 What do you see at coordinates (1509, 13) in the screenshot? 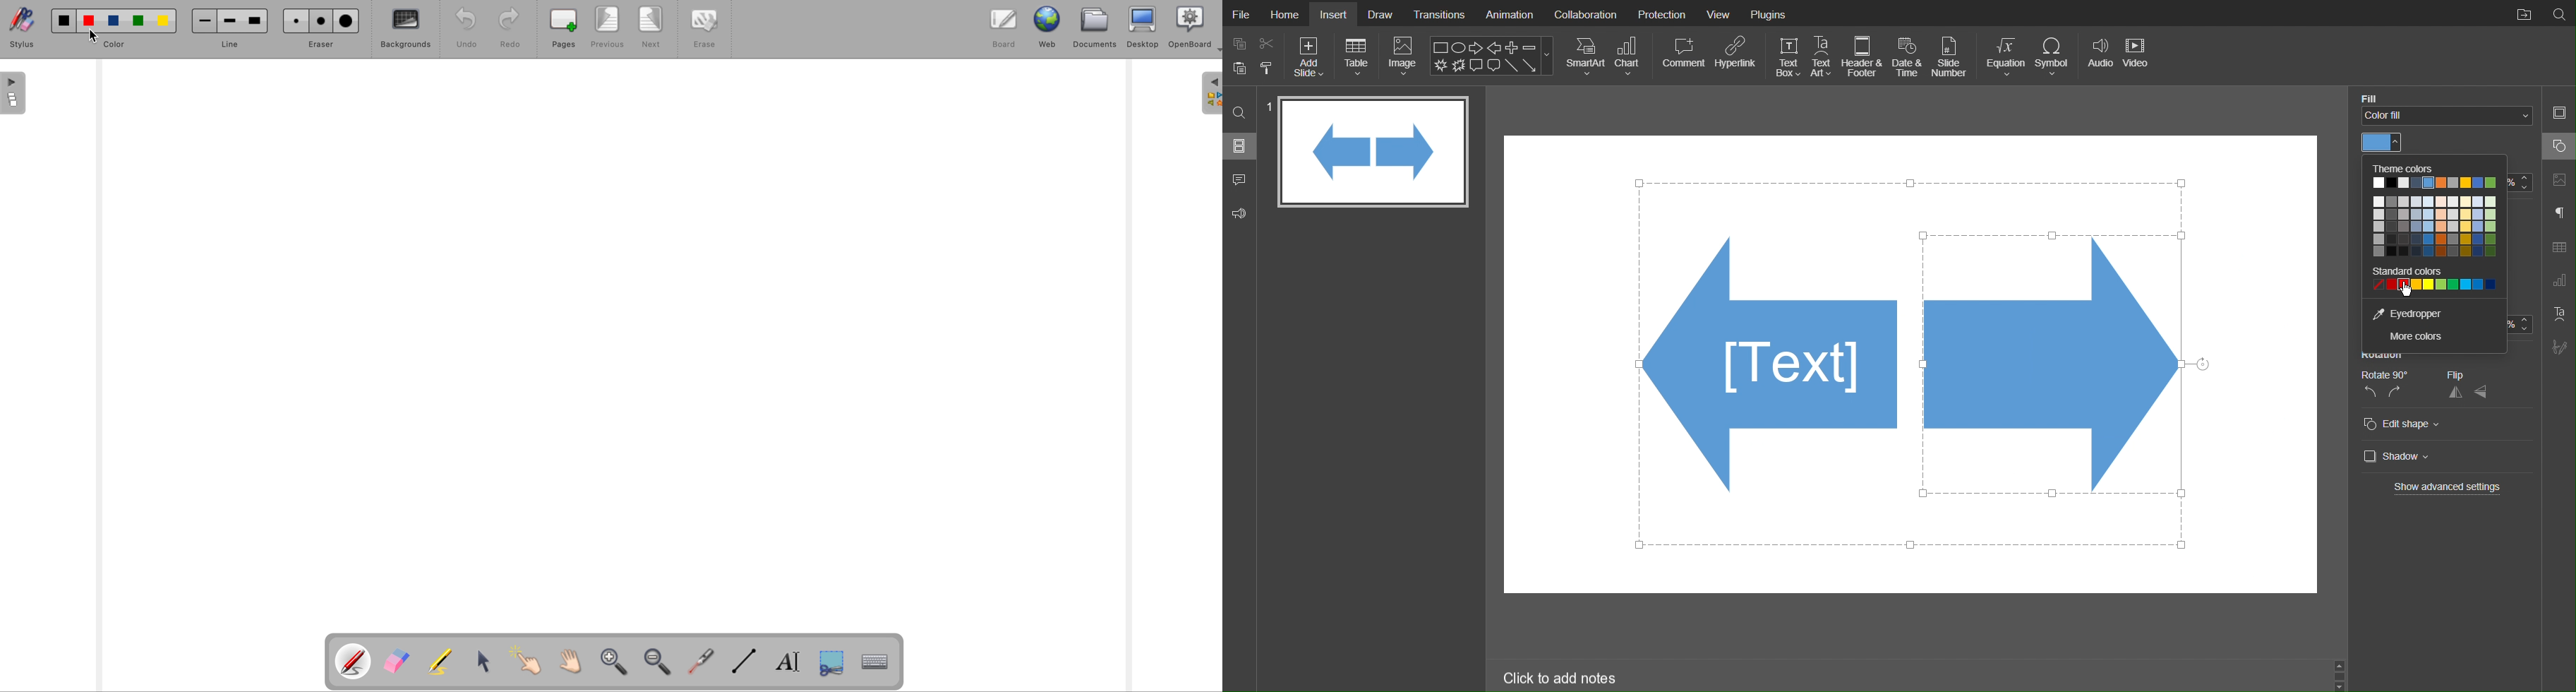
I see `Animation` at bounding box center [1509, 13].